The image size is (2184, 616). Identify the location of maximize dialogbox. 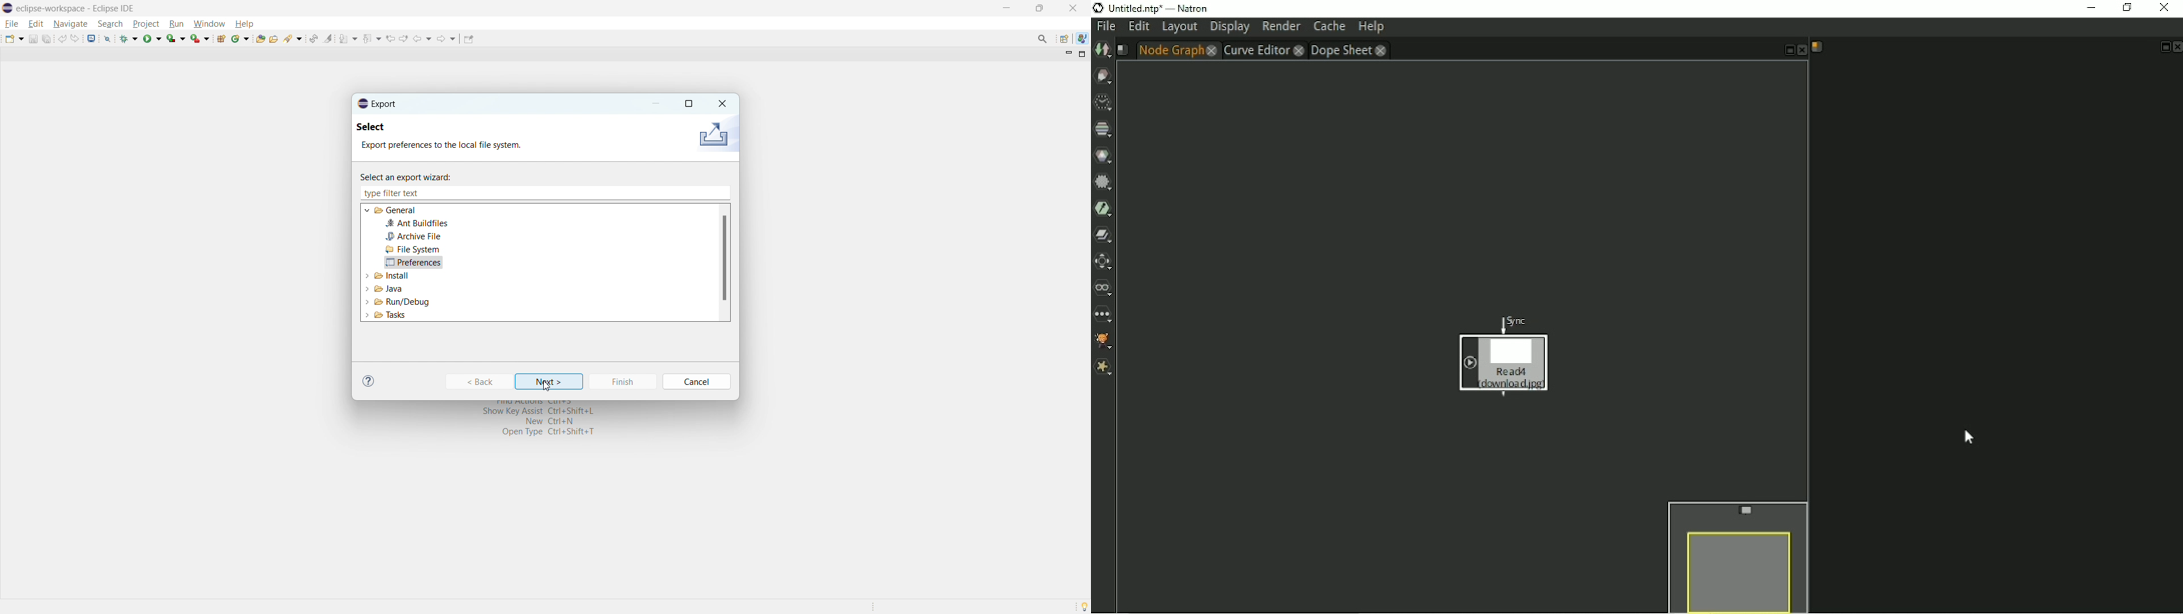
(688, 104).